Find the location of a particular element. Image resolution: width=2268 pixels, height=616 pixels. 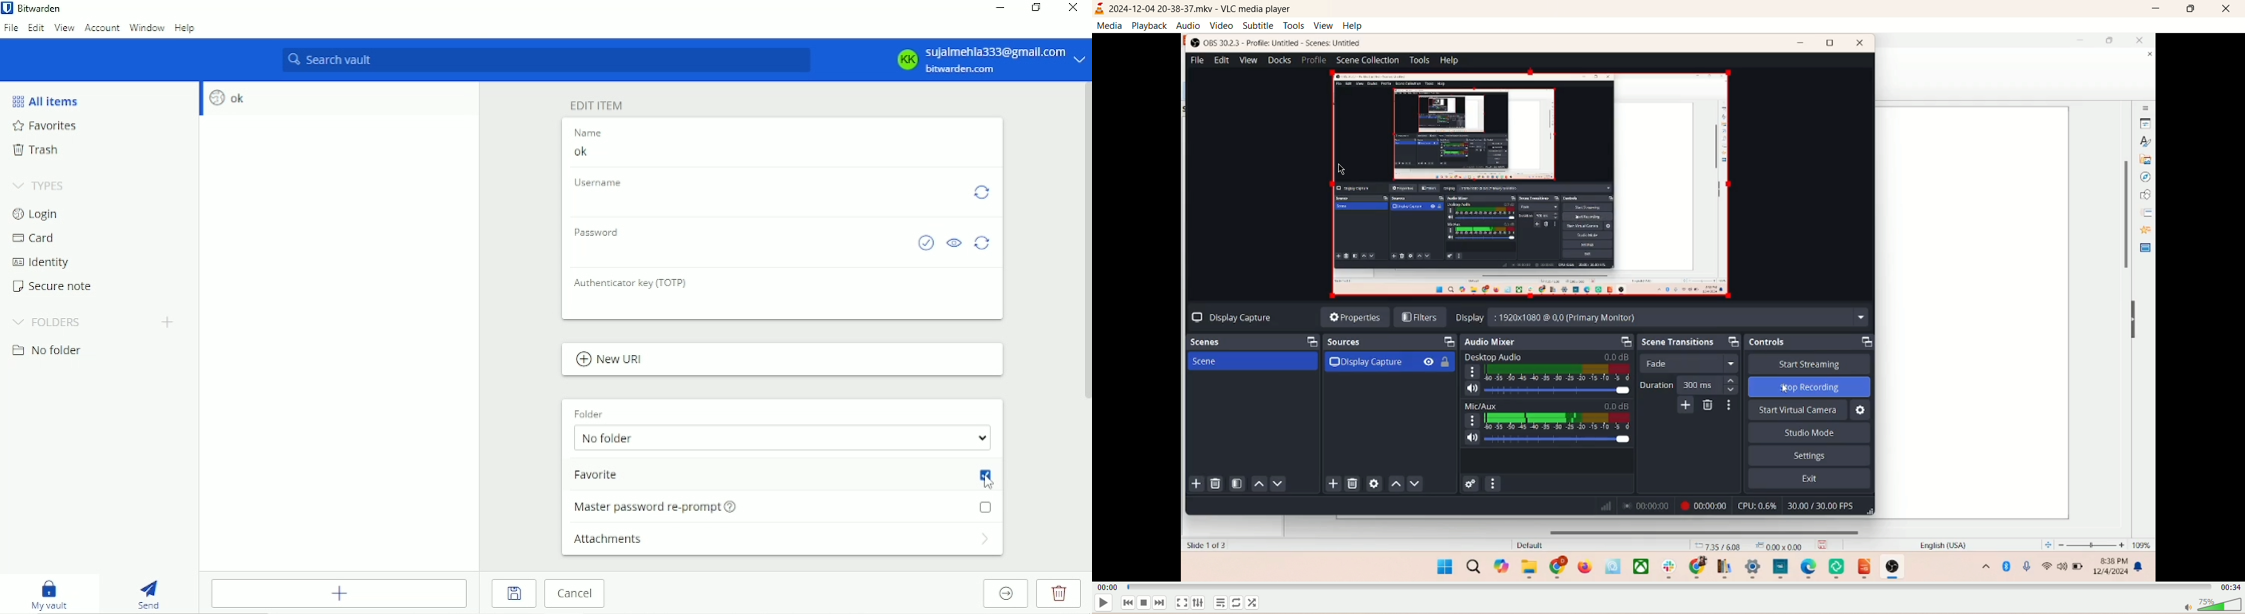

Password is located at coordinates (599, 232).